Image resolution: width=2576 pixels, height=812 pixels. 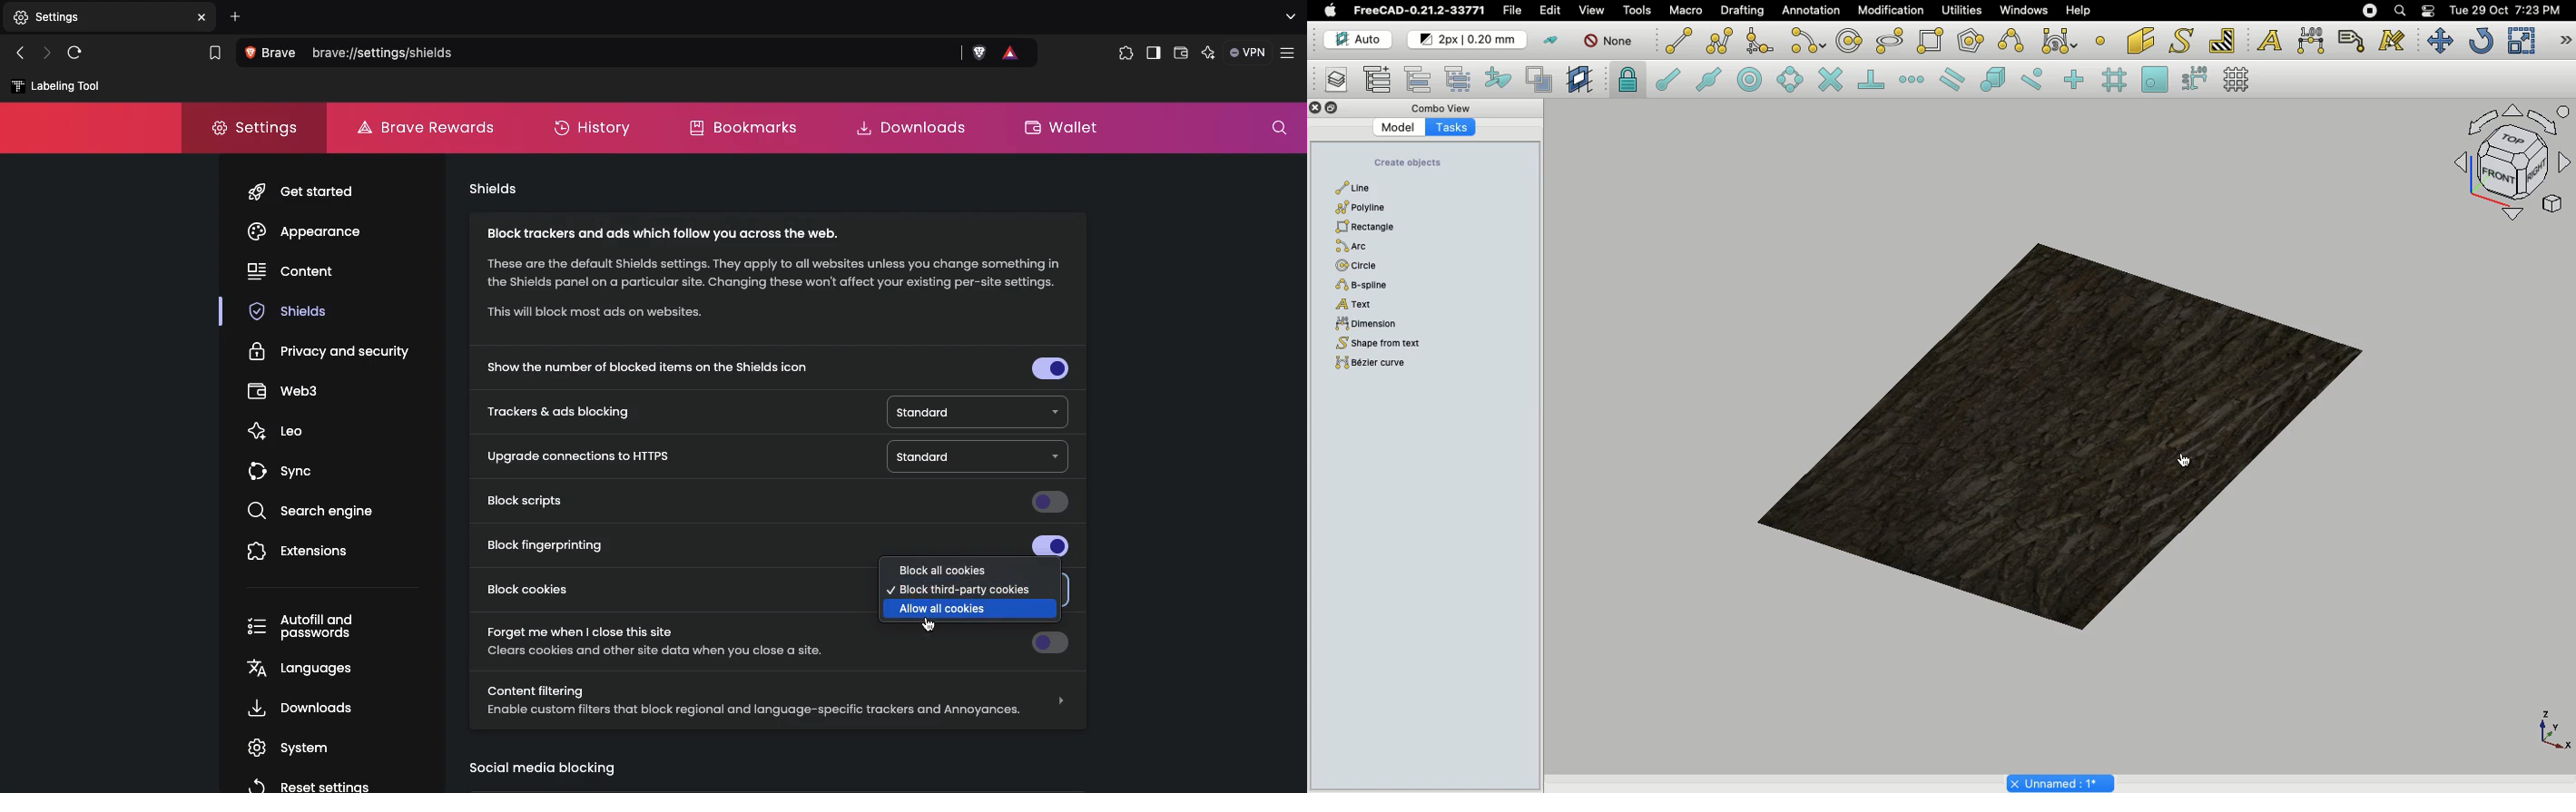 I want to click on Windows, so click(x=2022, y=11).